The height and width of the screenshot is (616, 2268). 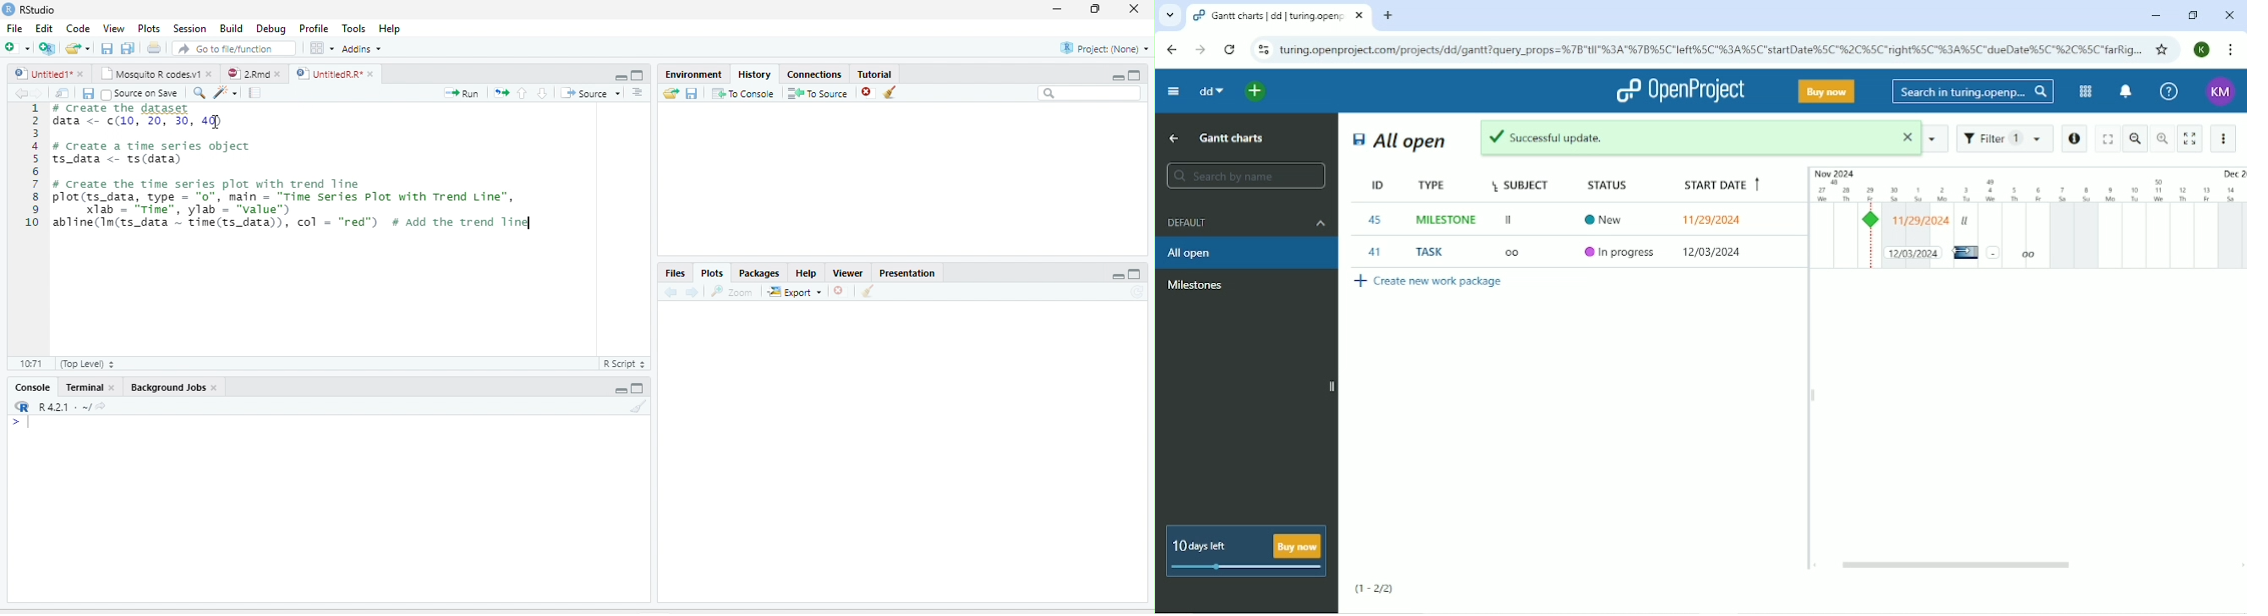 What do you see at coordinates (590, 93) in the screenshot?
I see `Source` at bounding box center [590, 93].